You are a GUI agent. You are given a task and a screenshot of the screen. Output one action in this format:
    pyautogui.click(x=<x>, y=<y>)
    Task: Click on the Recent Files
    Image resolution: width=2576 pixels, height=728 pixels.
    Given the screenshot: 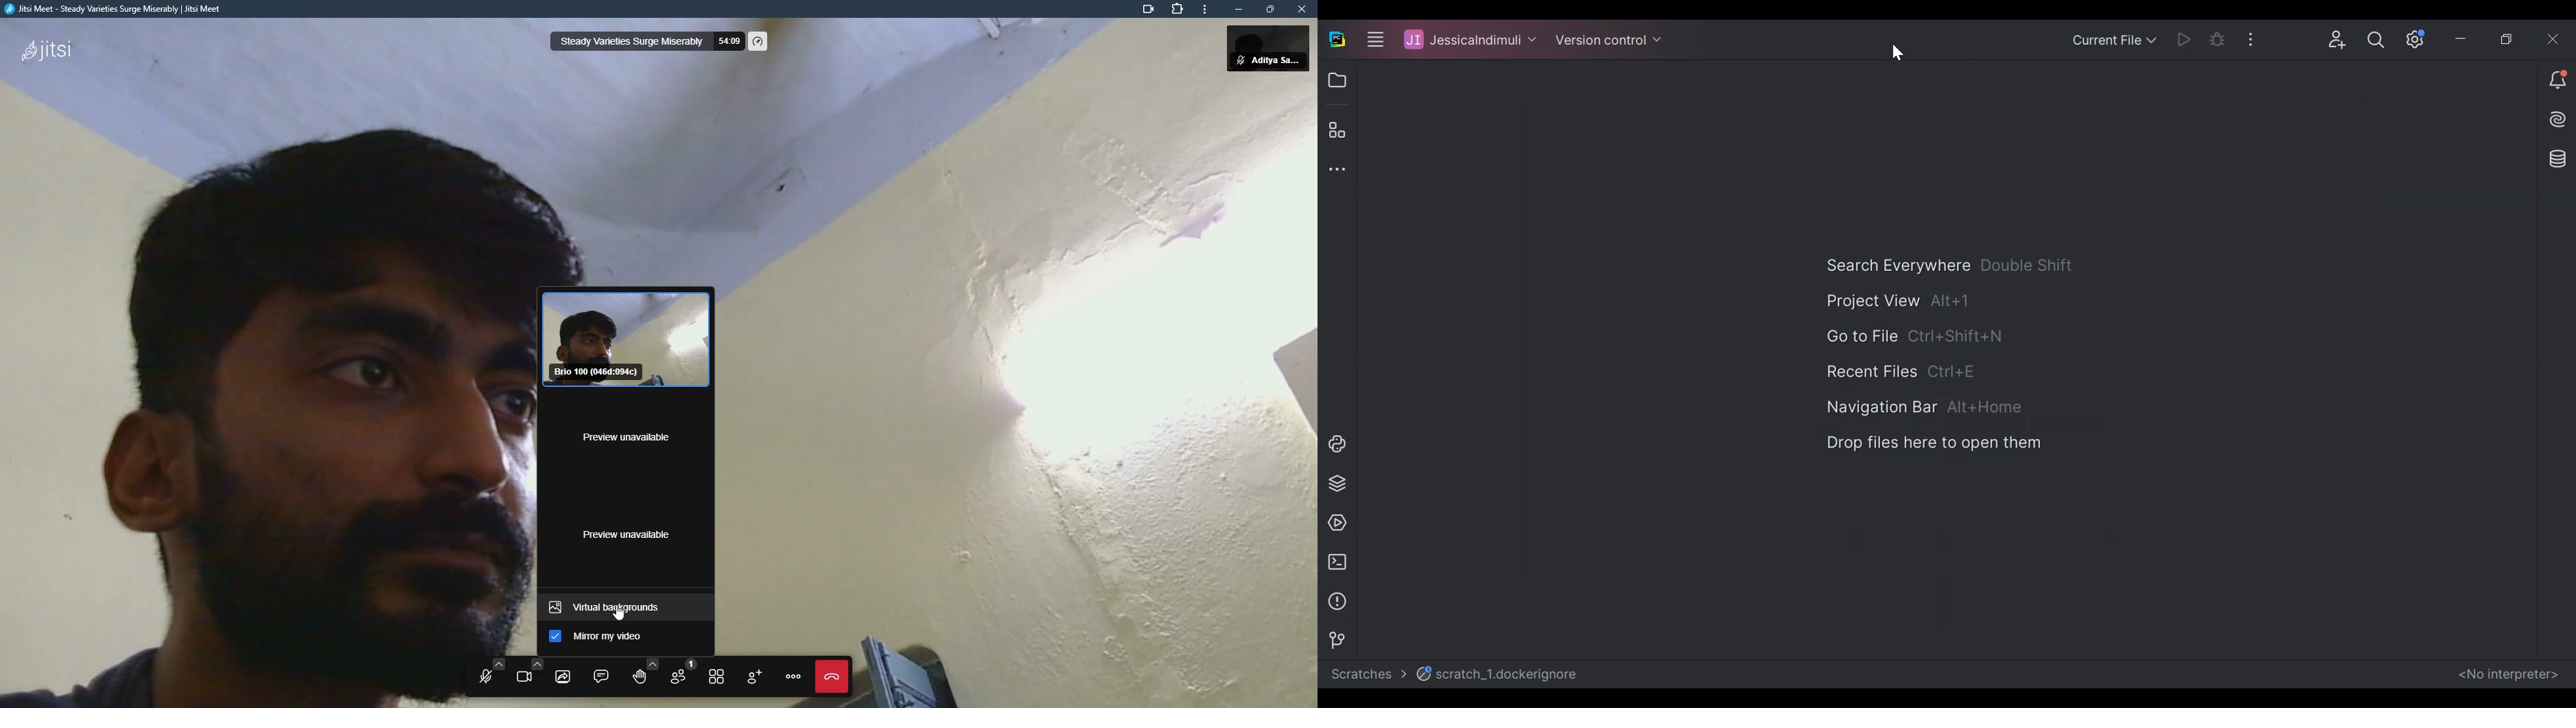 What is the action you would take?
    pyautogui.click(x=1902, y=370)
    